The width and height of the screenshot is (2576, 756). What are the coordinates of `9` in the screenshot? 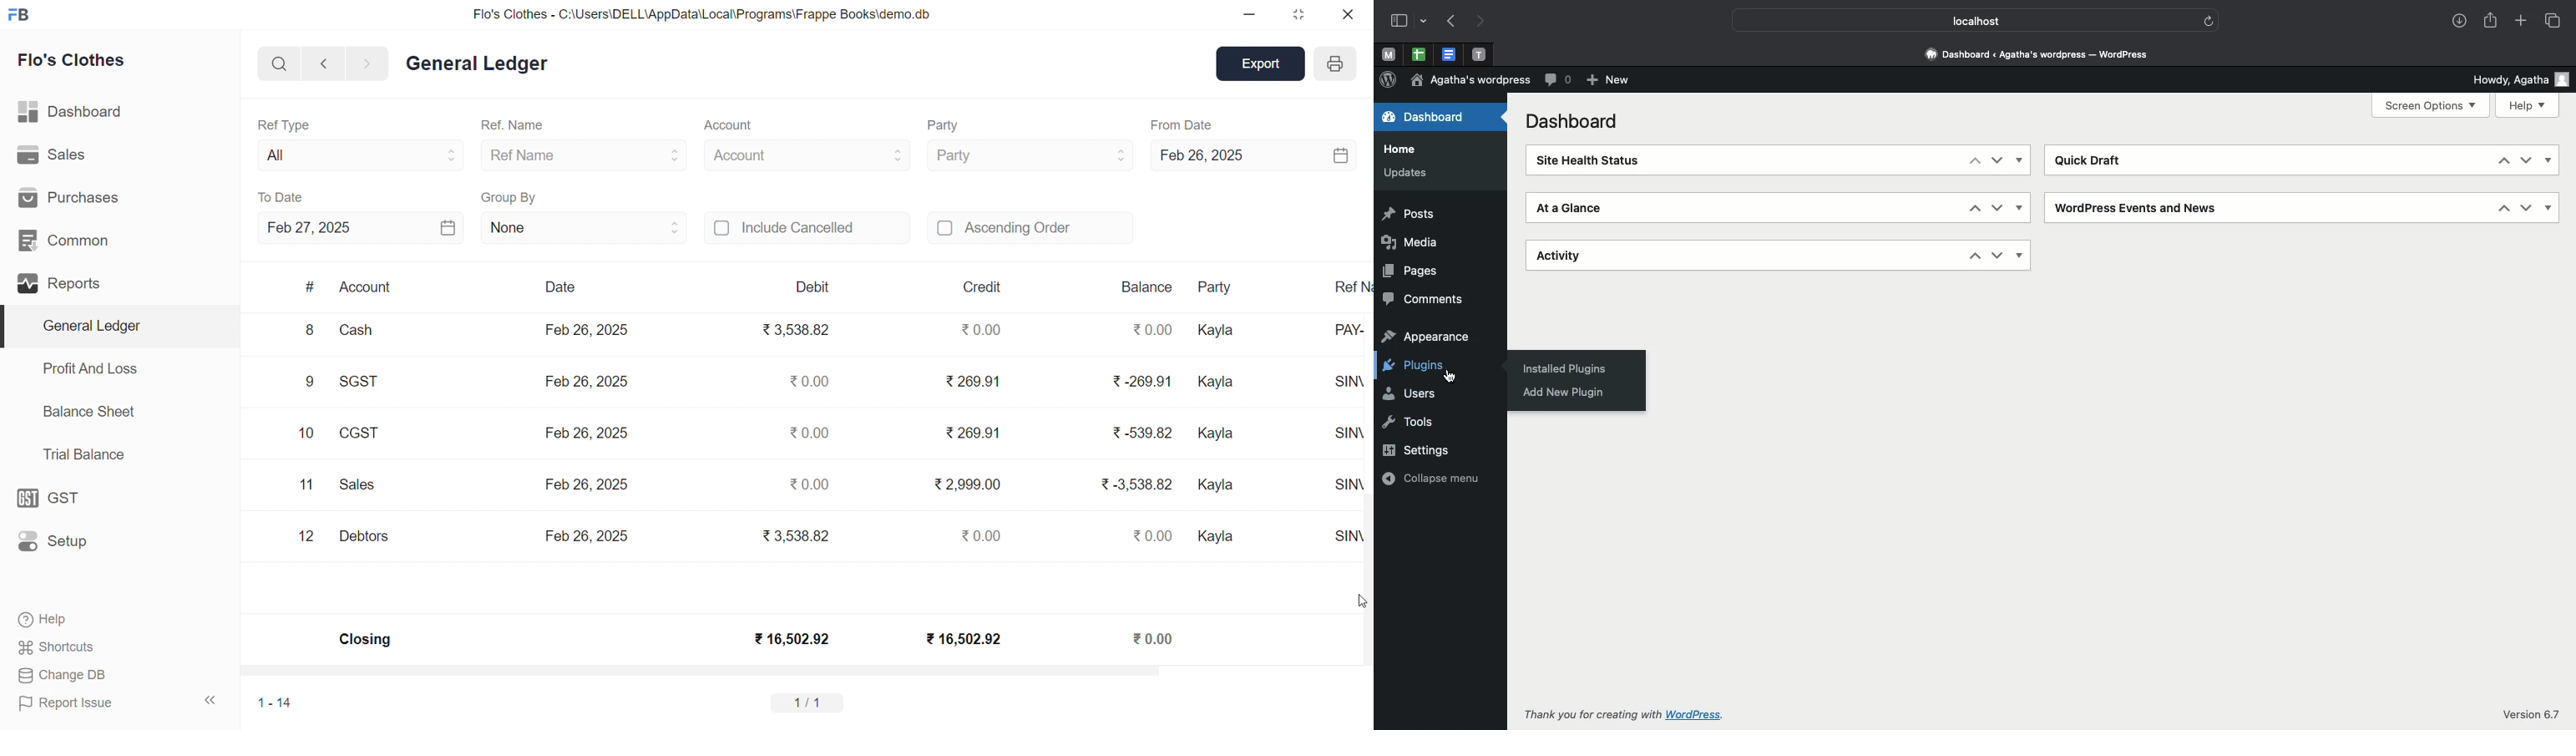 It's located at (310, 384).